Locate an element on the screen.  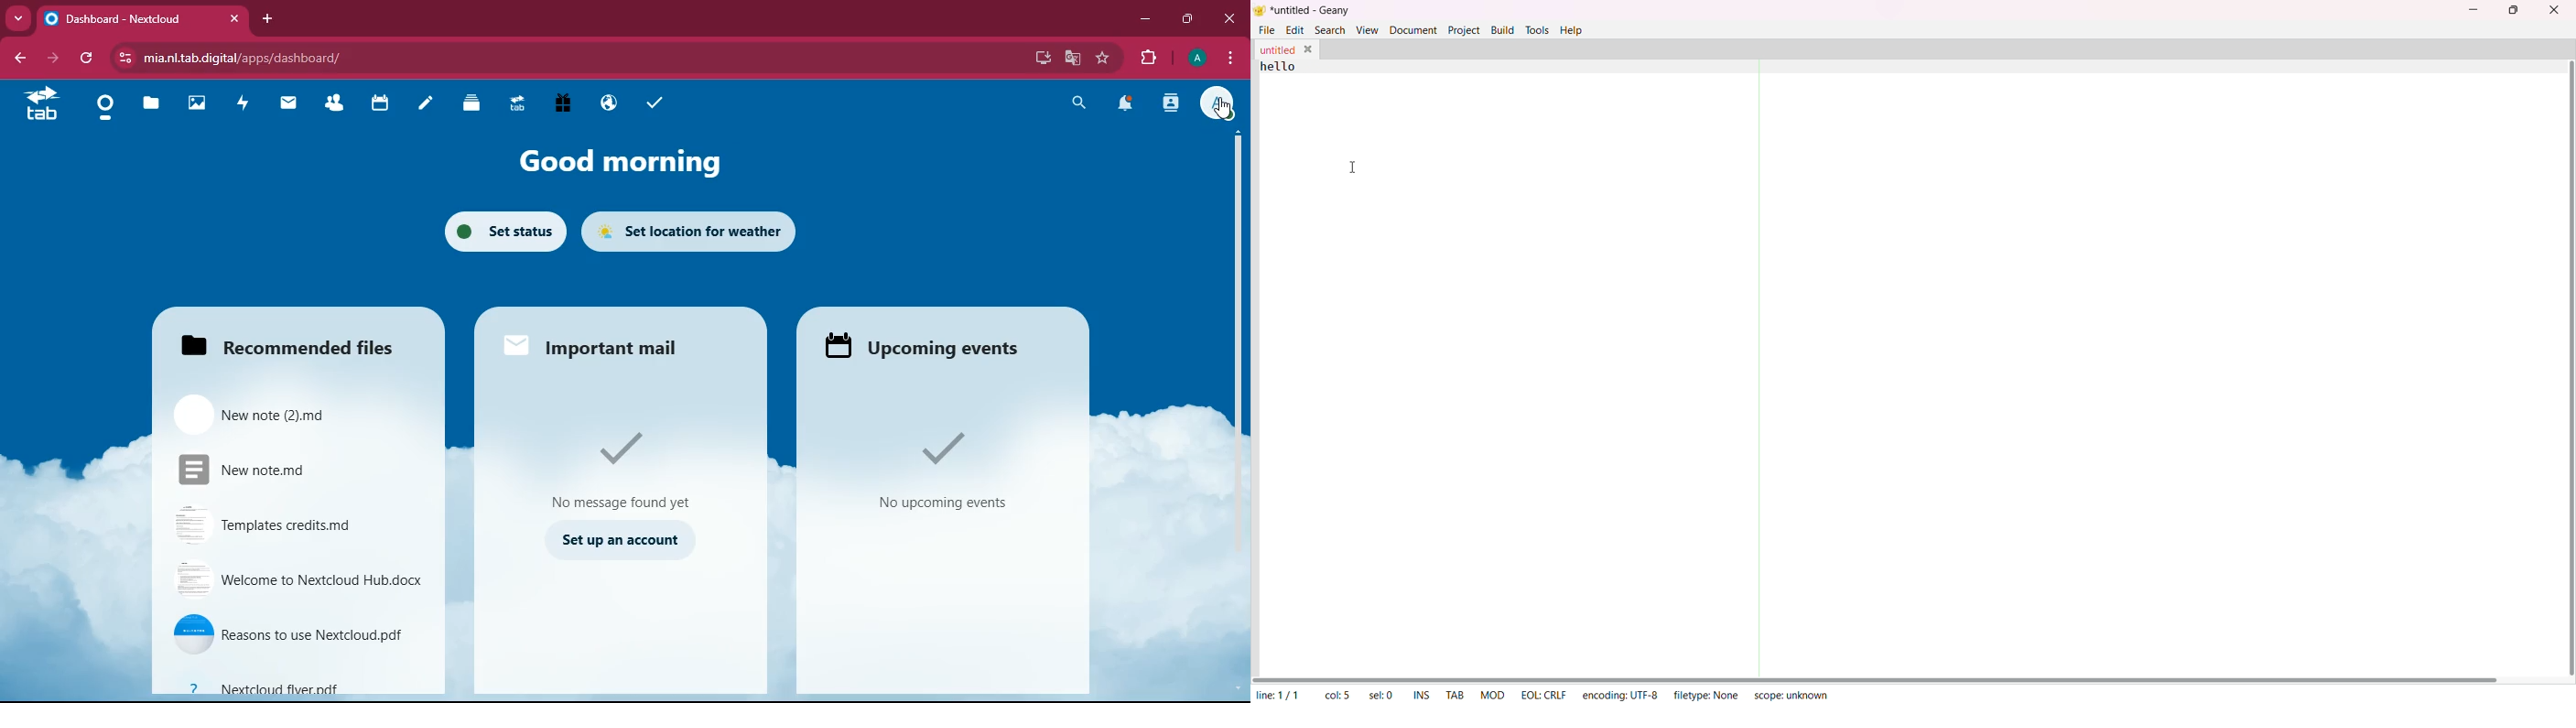
tab is located at coordinates (514, 106).